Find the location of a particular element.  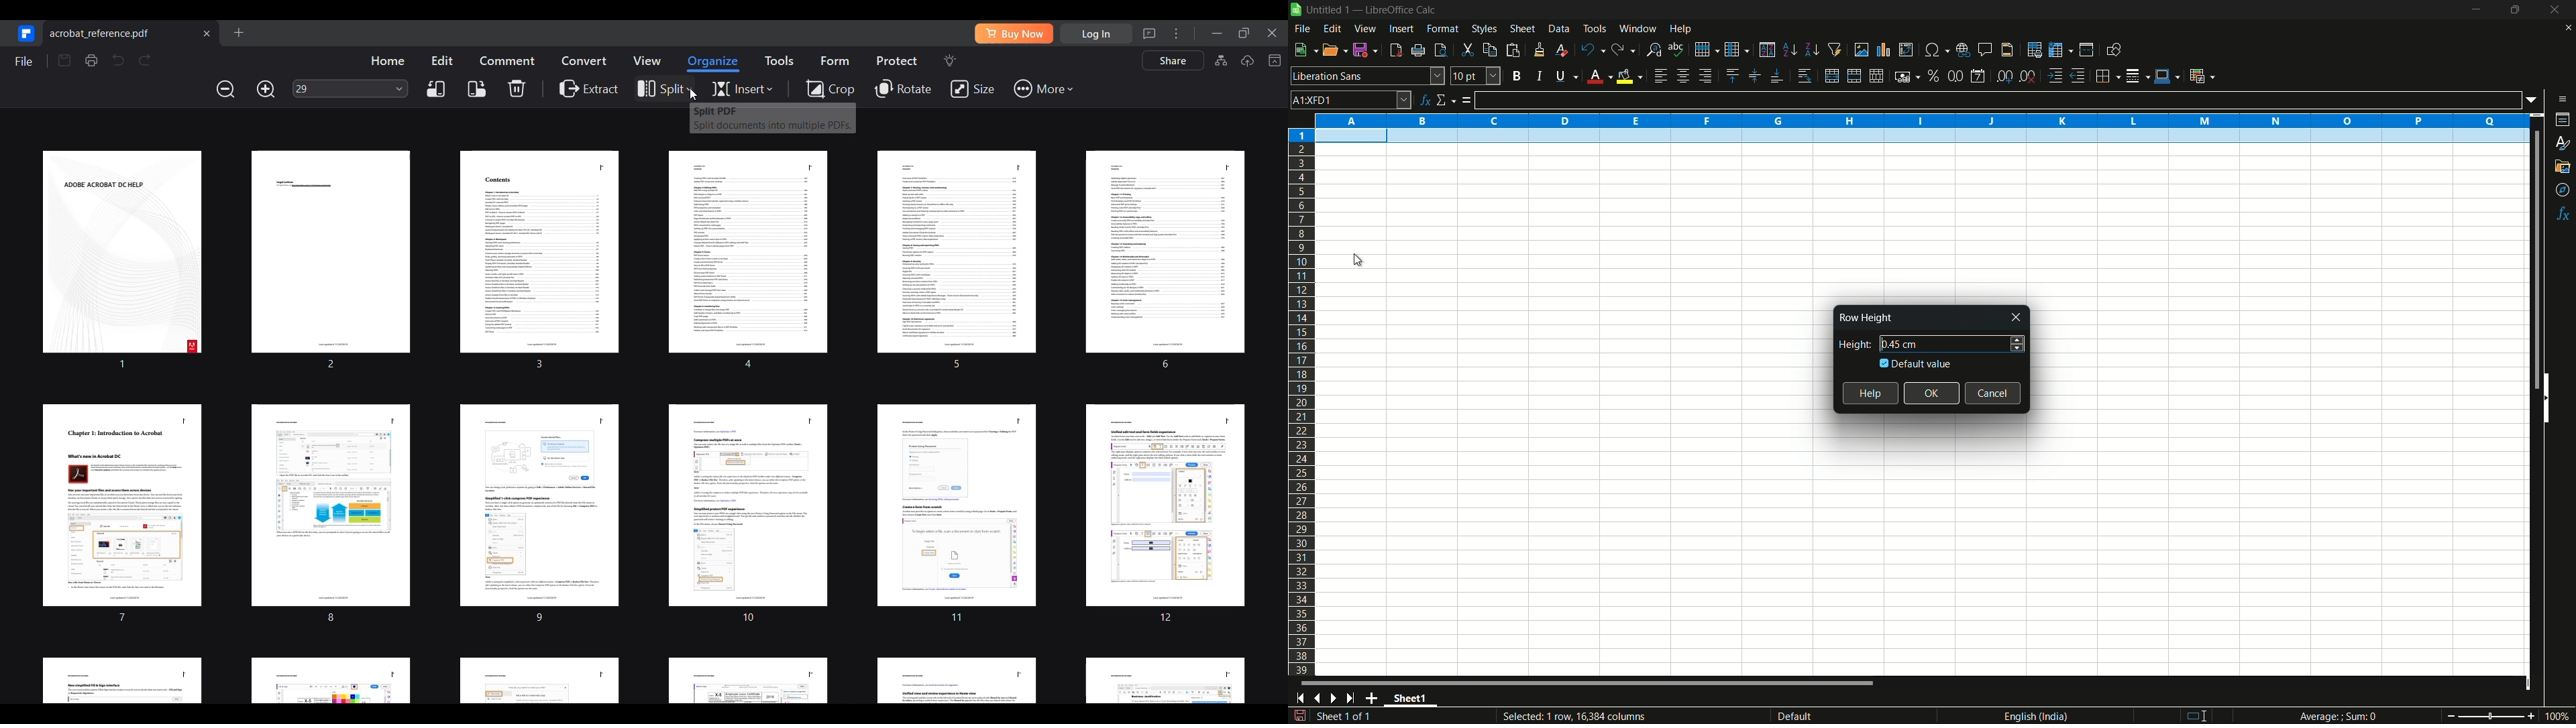

insert hyperlink is located at coordinates (1965, 49).